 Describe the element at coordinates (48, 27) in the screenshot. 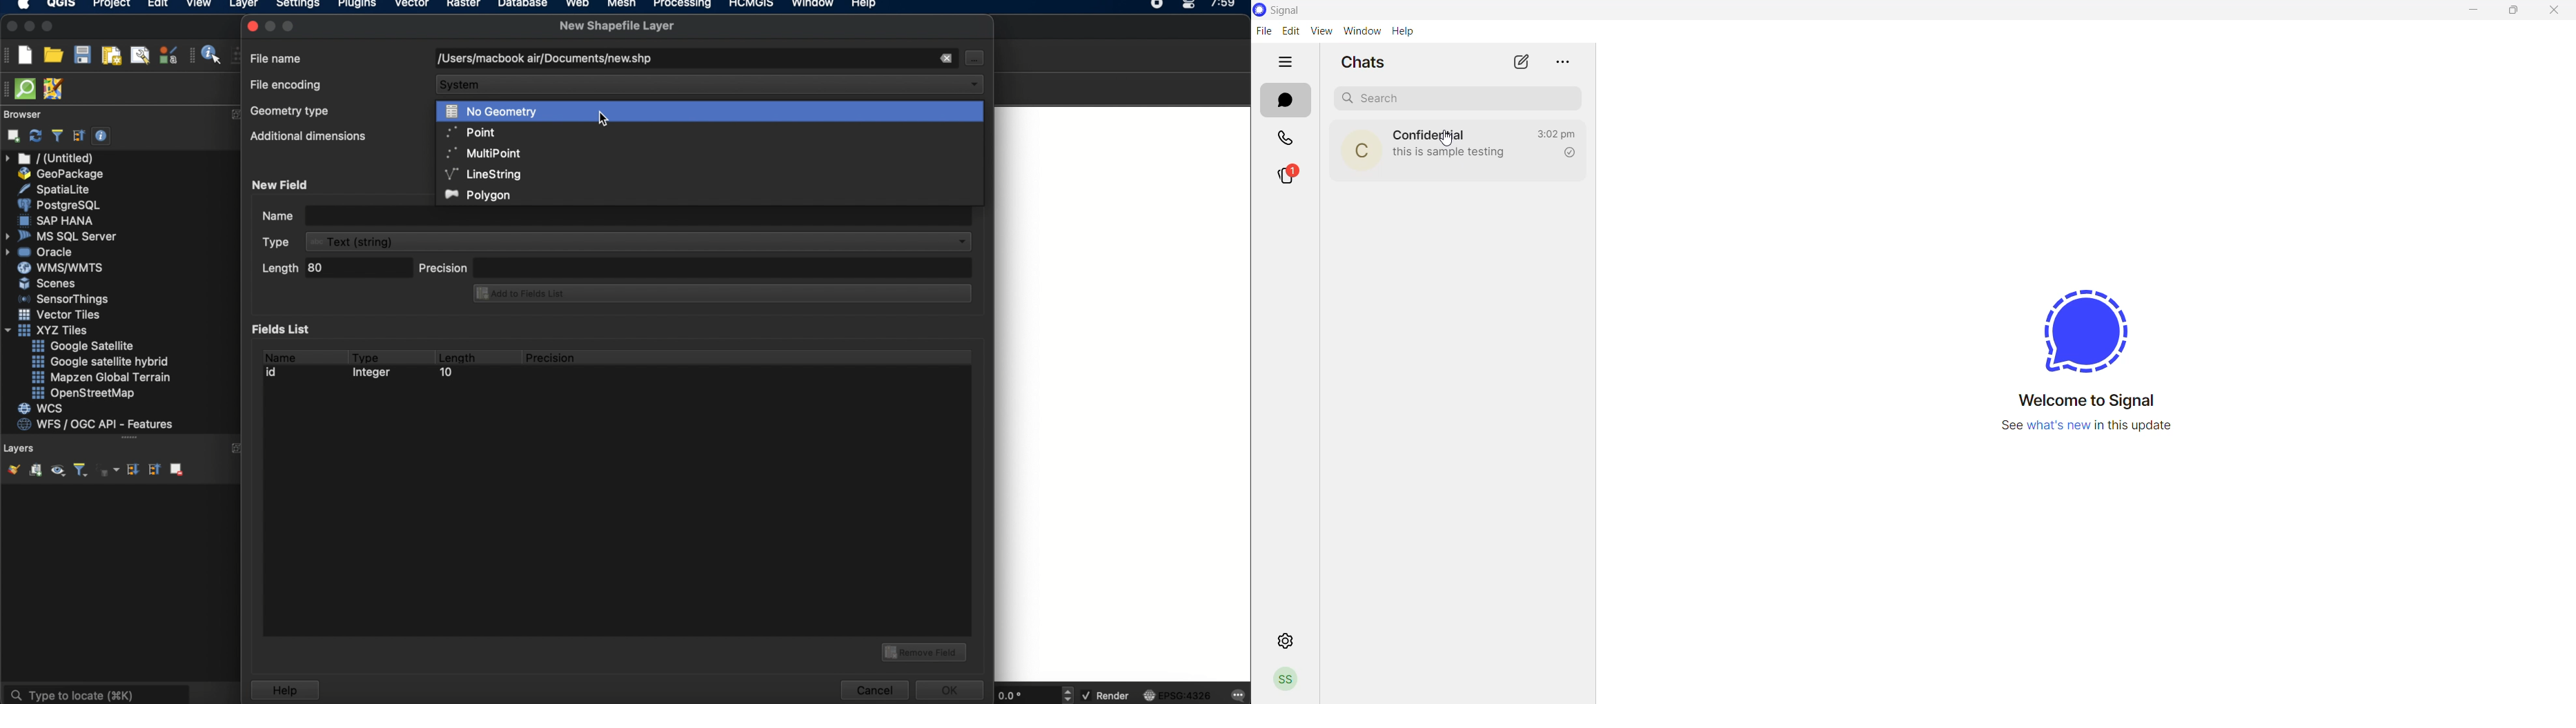

I see `maximize` at that location.